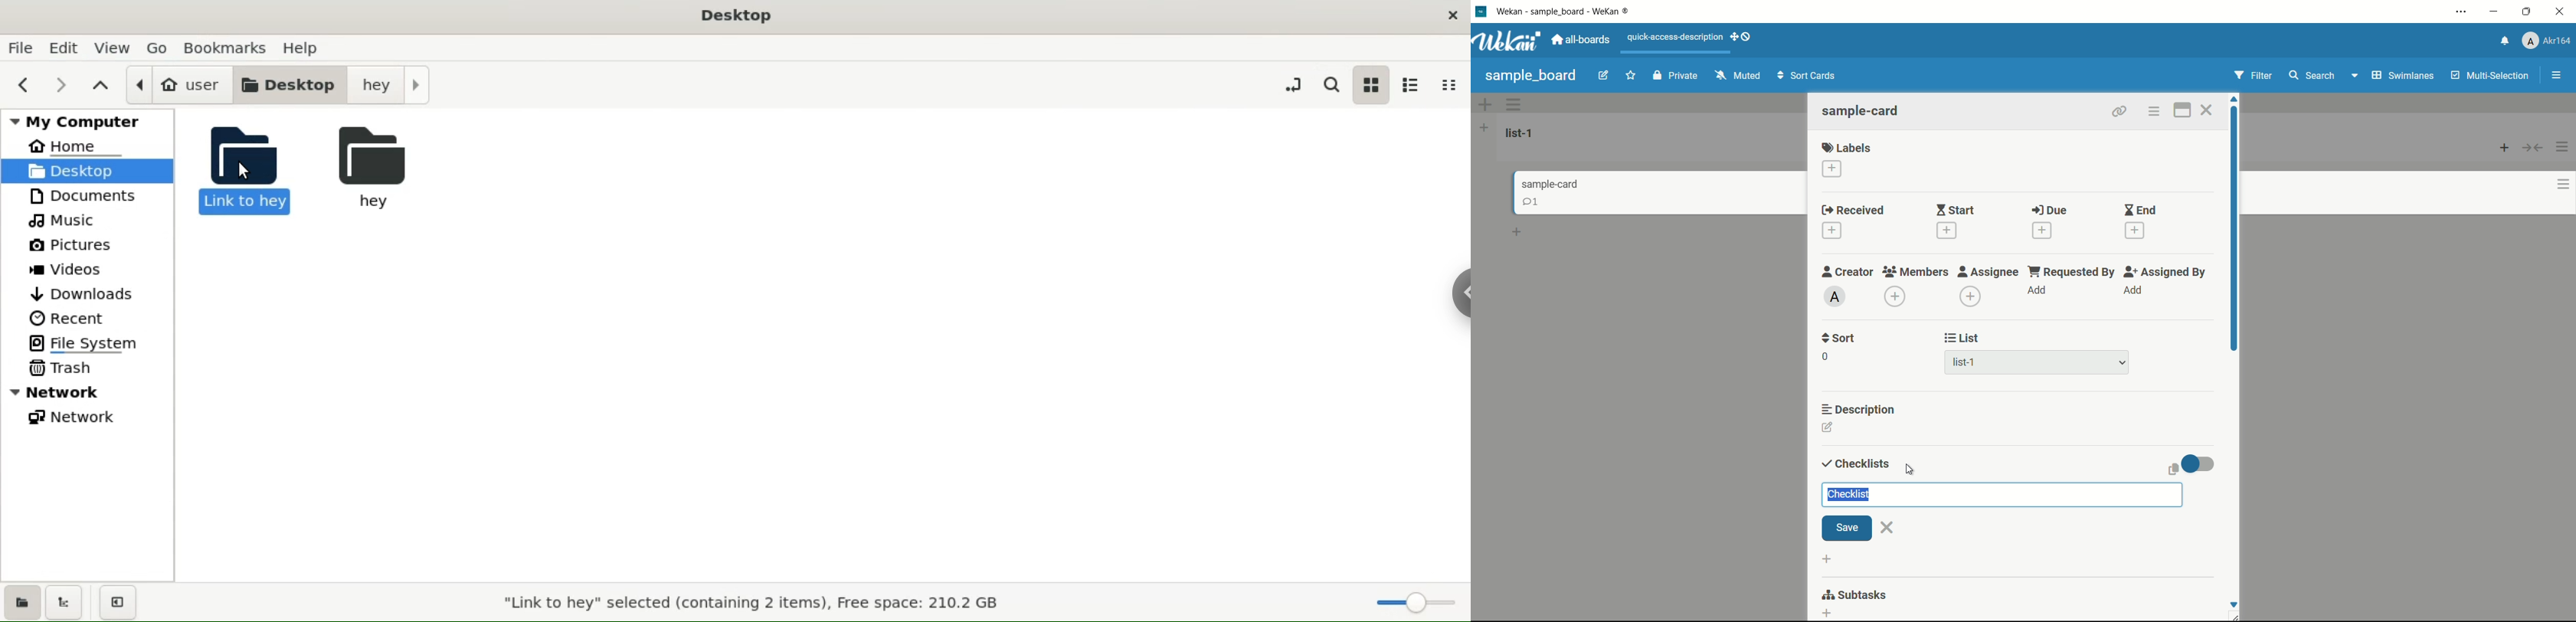 This screenshot has height=644, width=2576. What do you see at coordinates (2563, 12) in the screenshot?
I see `close app` at bounding box center [2563, 12].